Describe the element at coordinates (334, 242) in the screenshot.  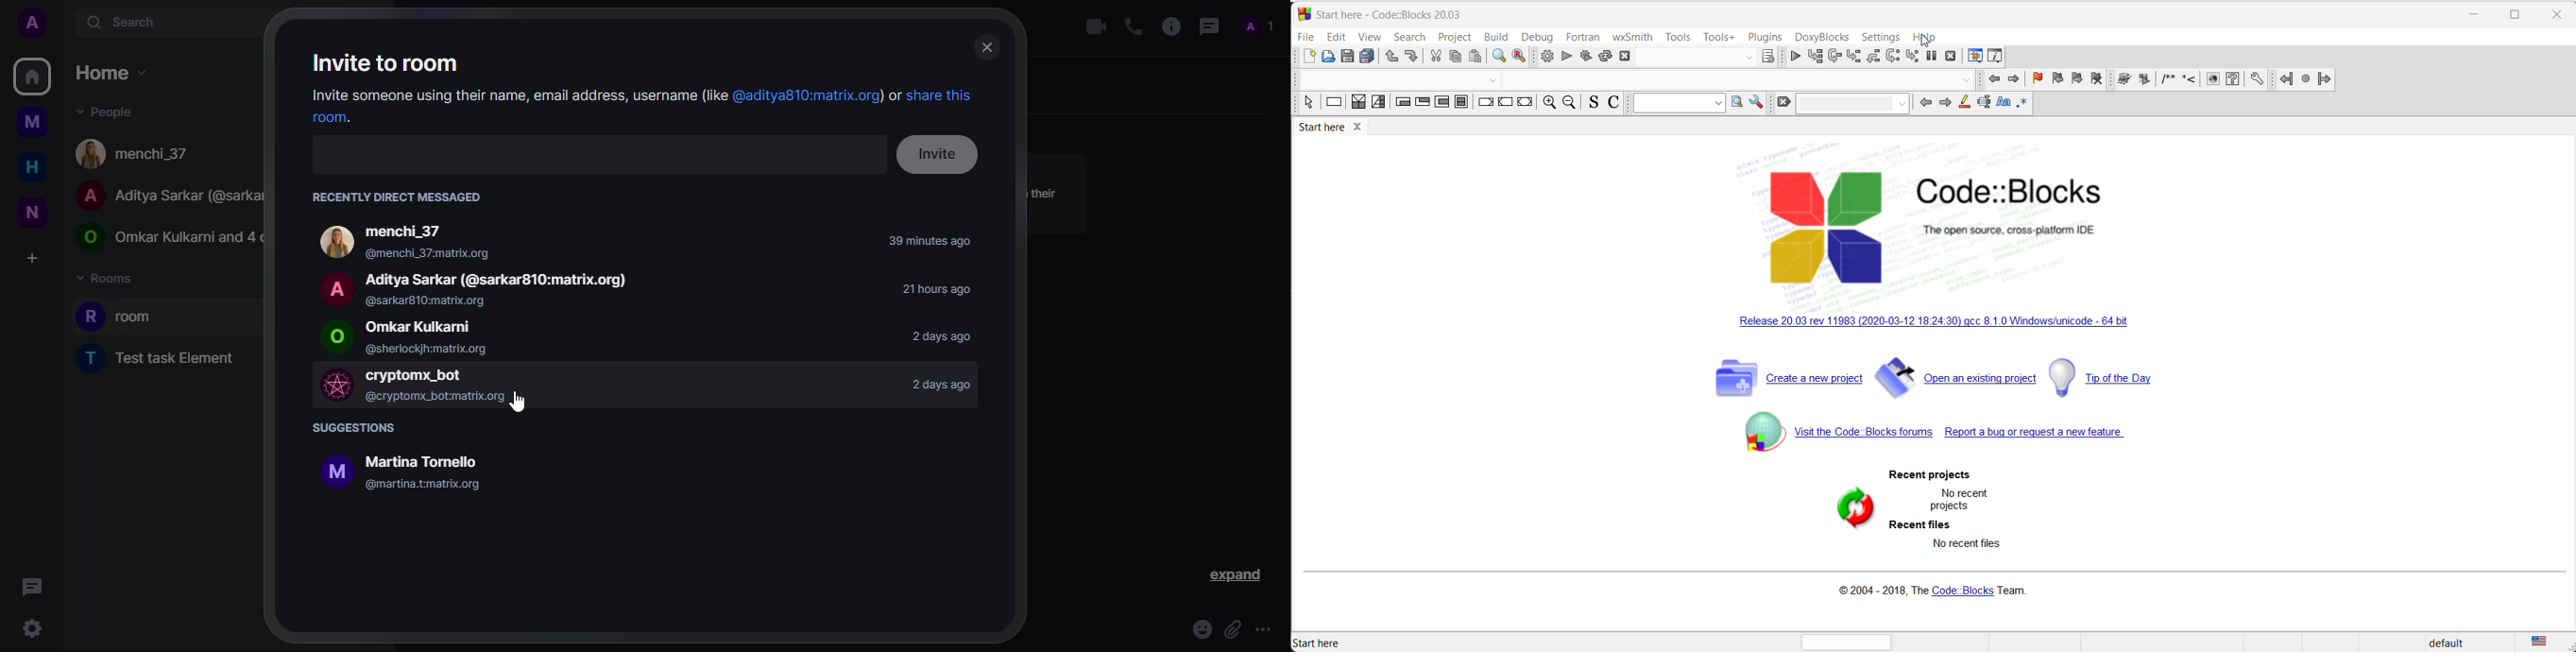
I see `logo` at that location.